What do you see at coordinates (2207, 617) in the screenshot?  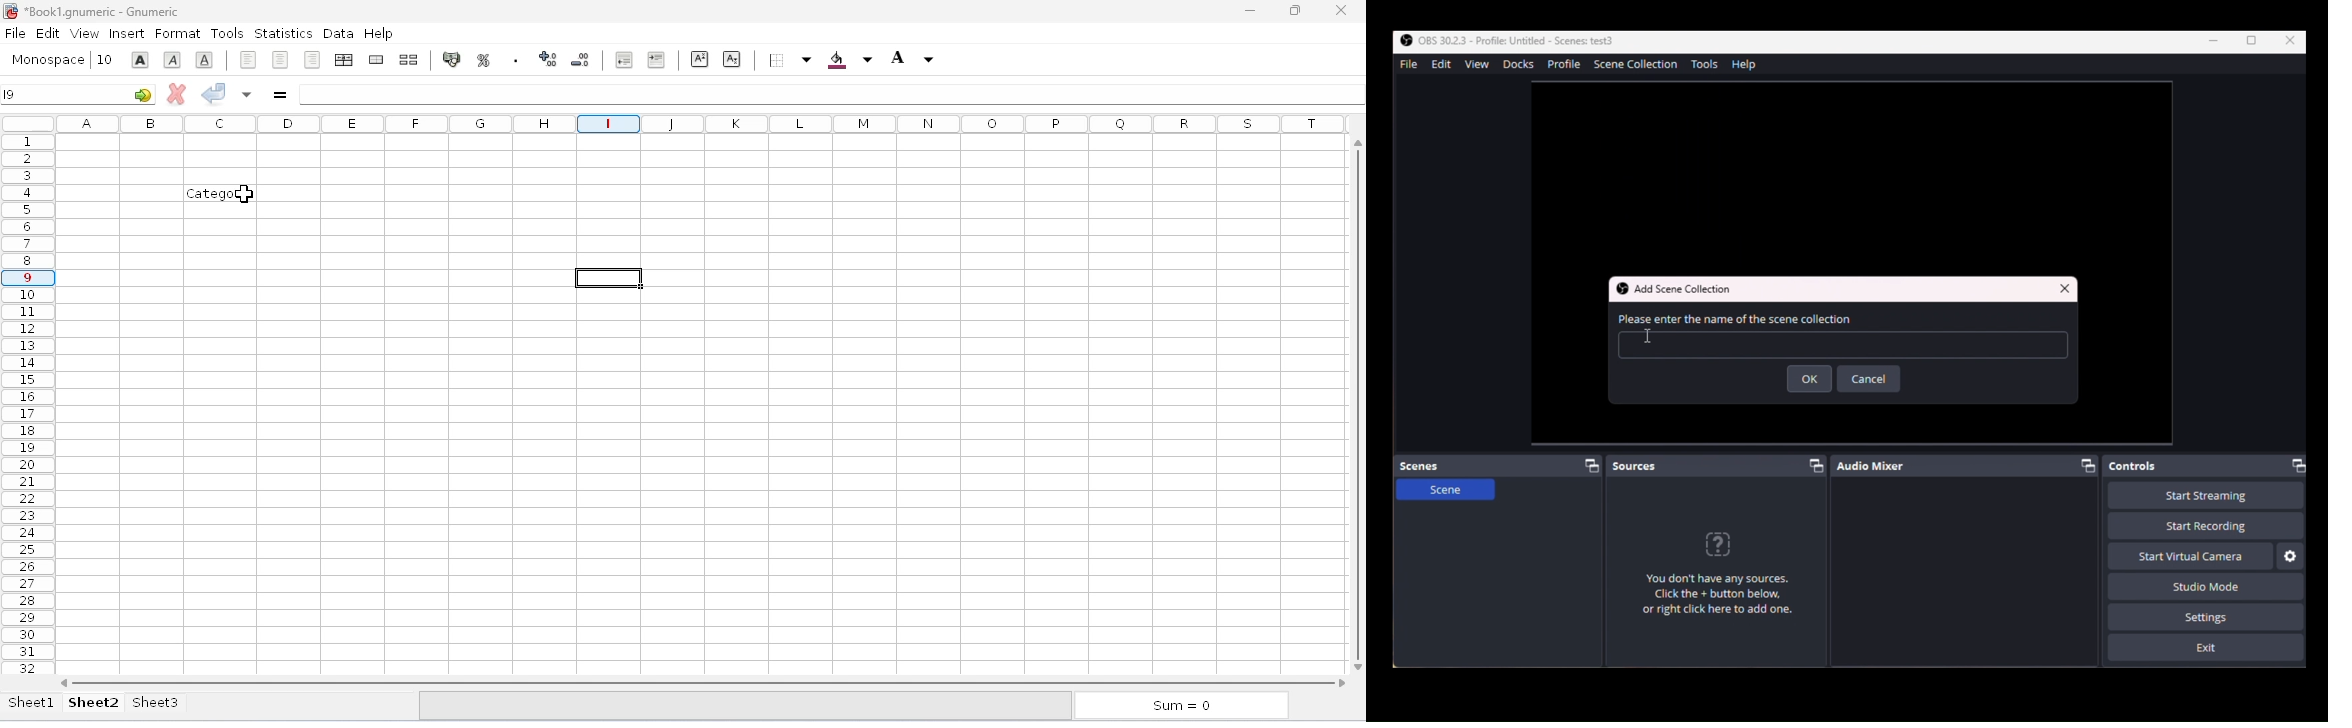 I see `Settings` at bounding box center [2207, 617].